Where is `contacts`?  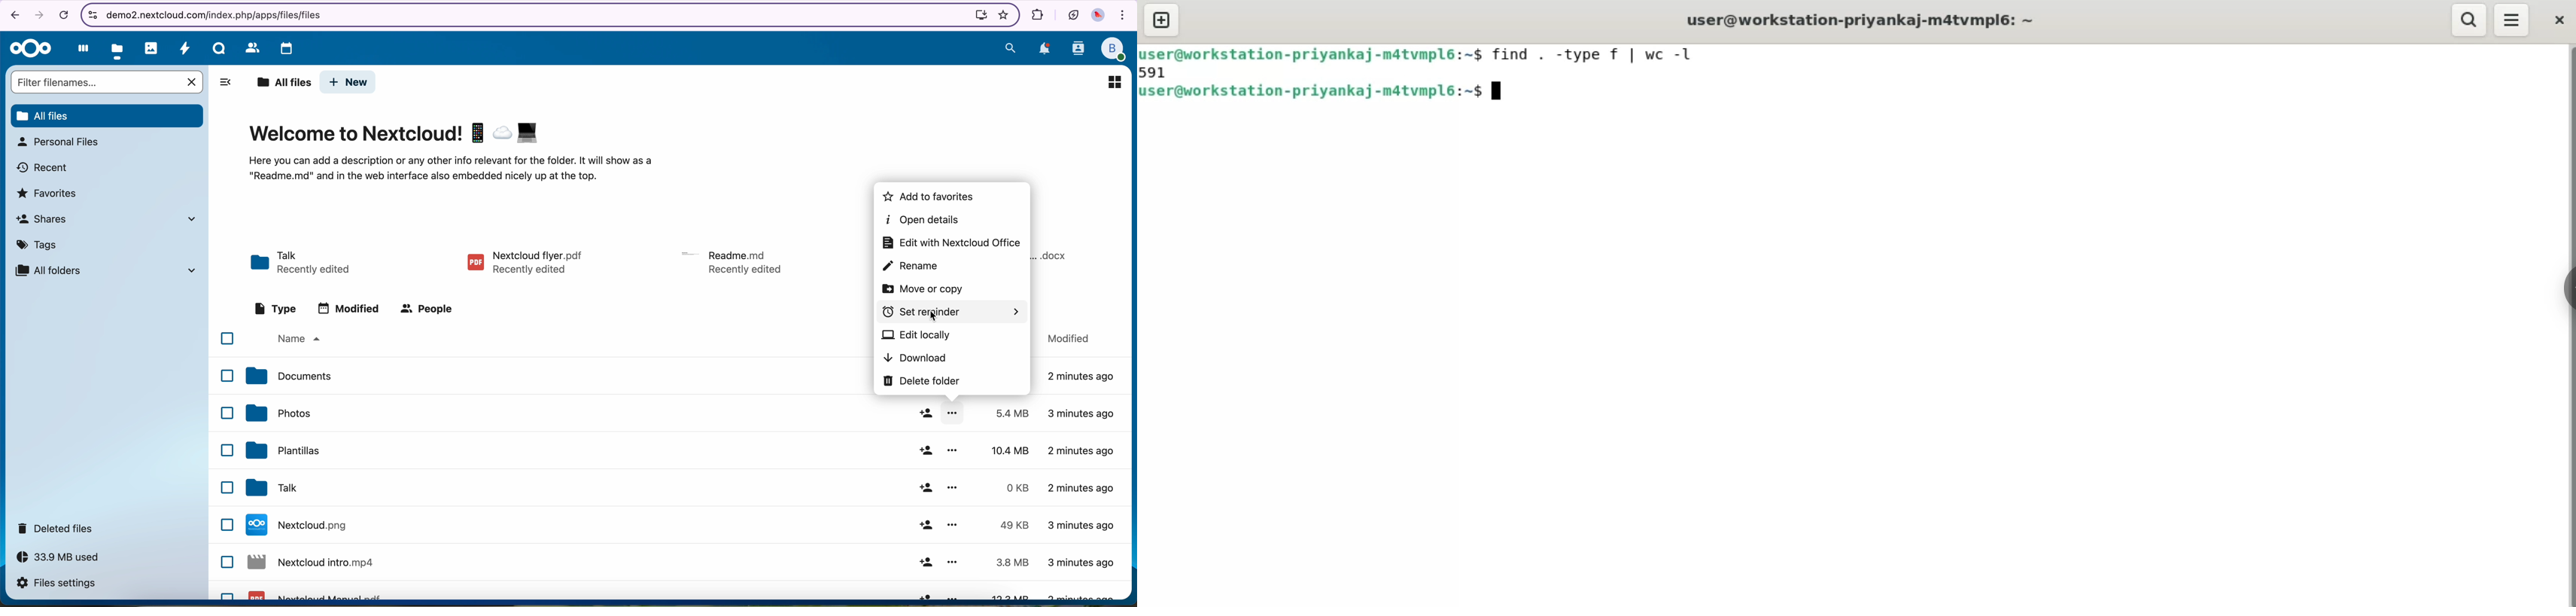 contacts is located at coordinates (1077, 50).